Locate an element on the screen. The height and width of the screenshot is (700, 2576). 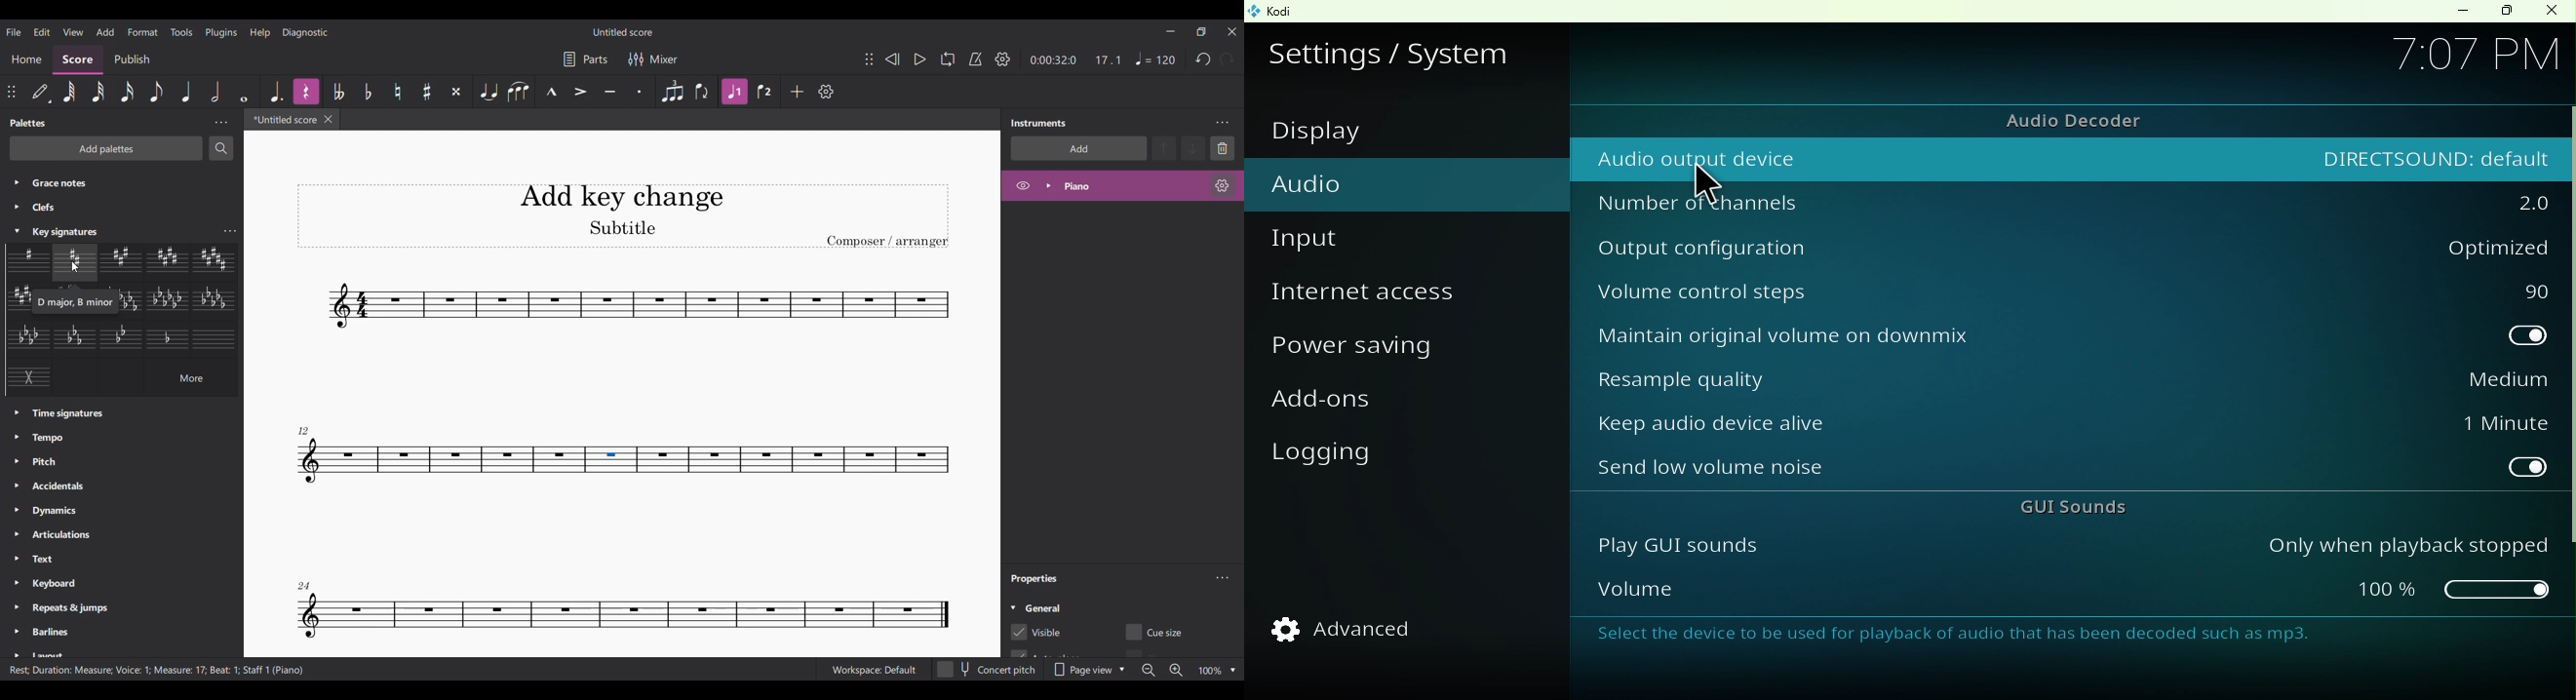
Show/Hide settings is located at coordinates (1003, 59).